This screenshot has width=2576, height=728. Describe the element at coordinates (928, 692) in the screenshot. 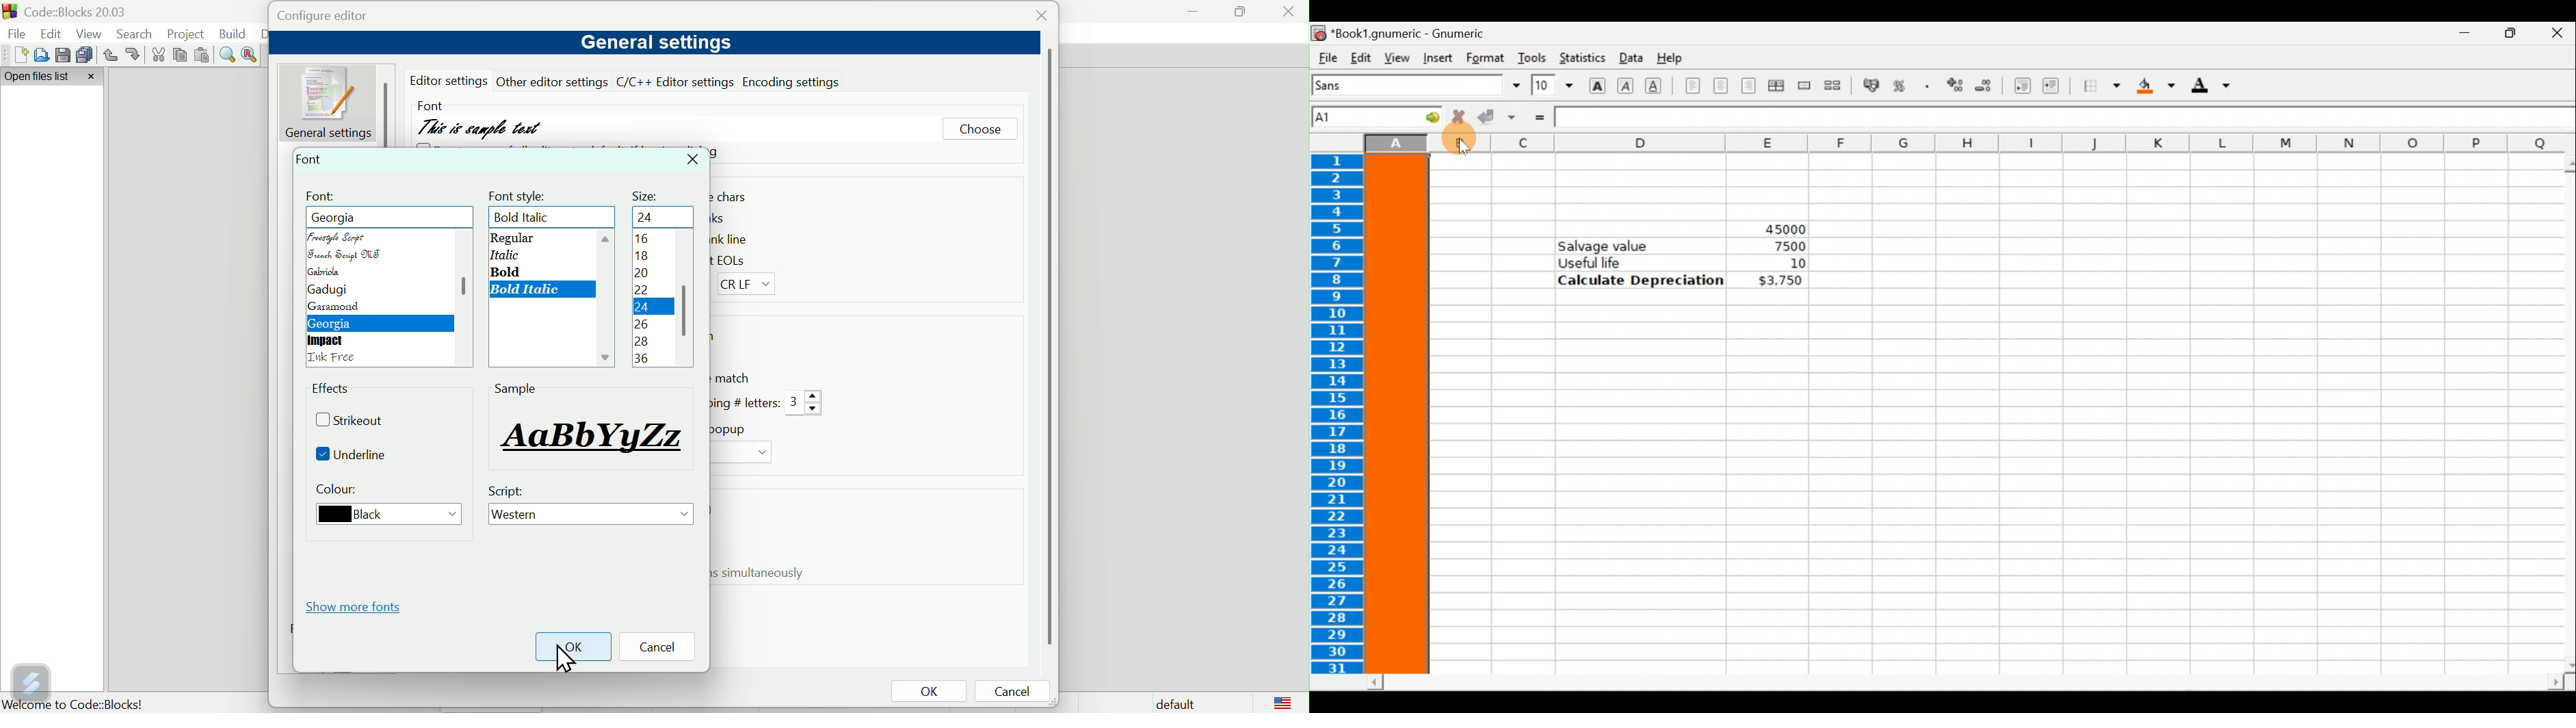

I see `OK` at that location.